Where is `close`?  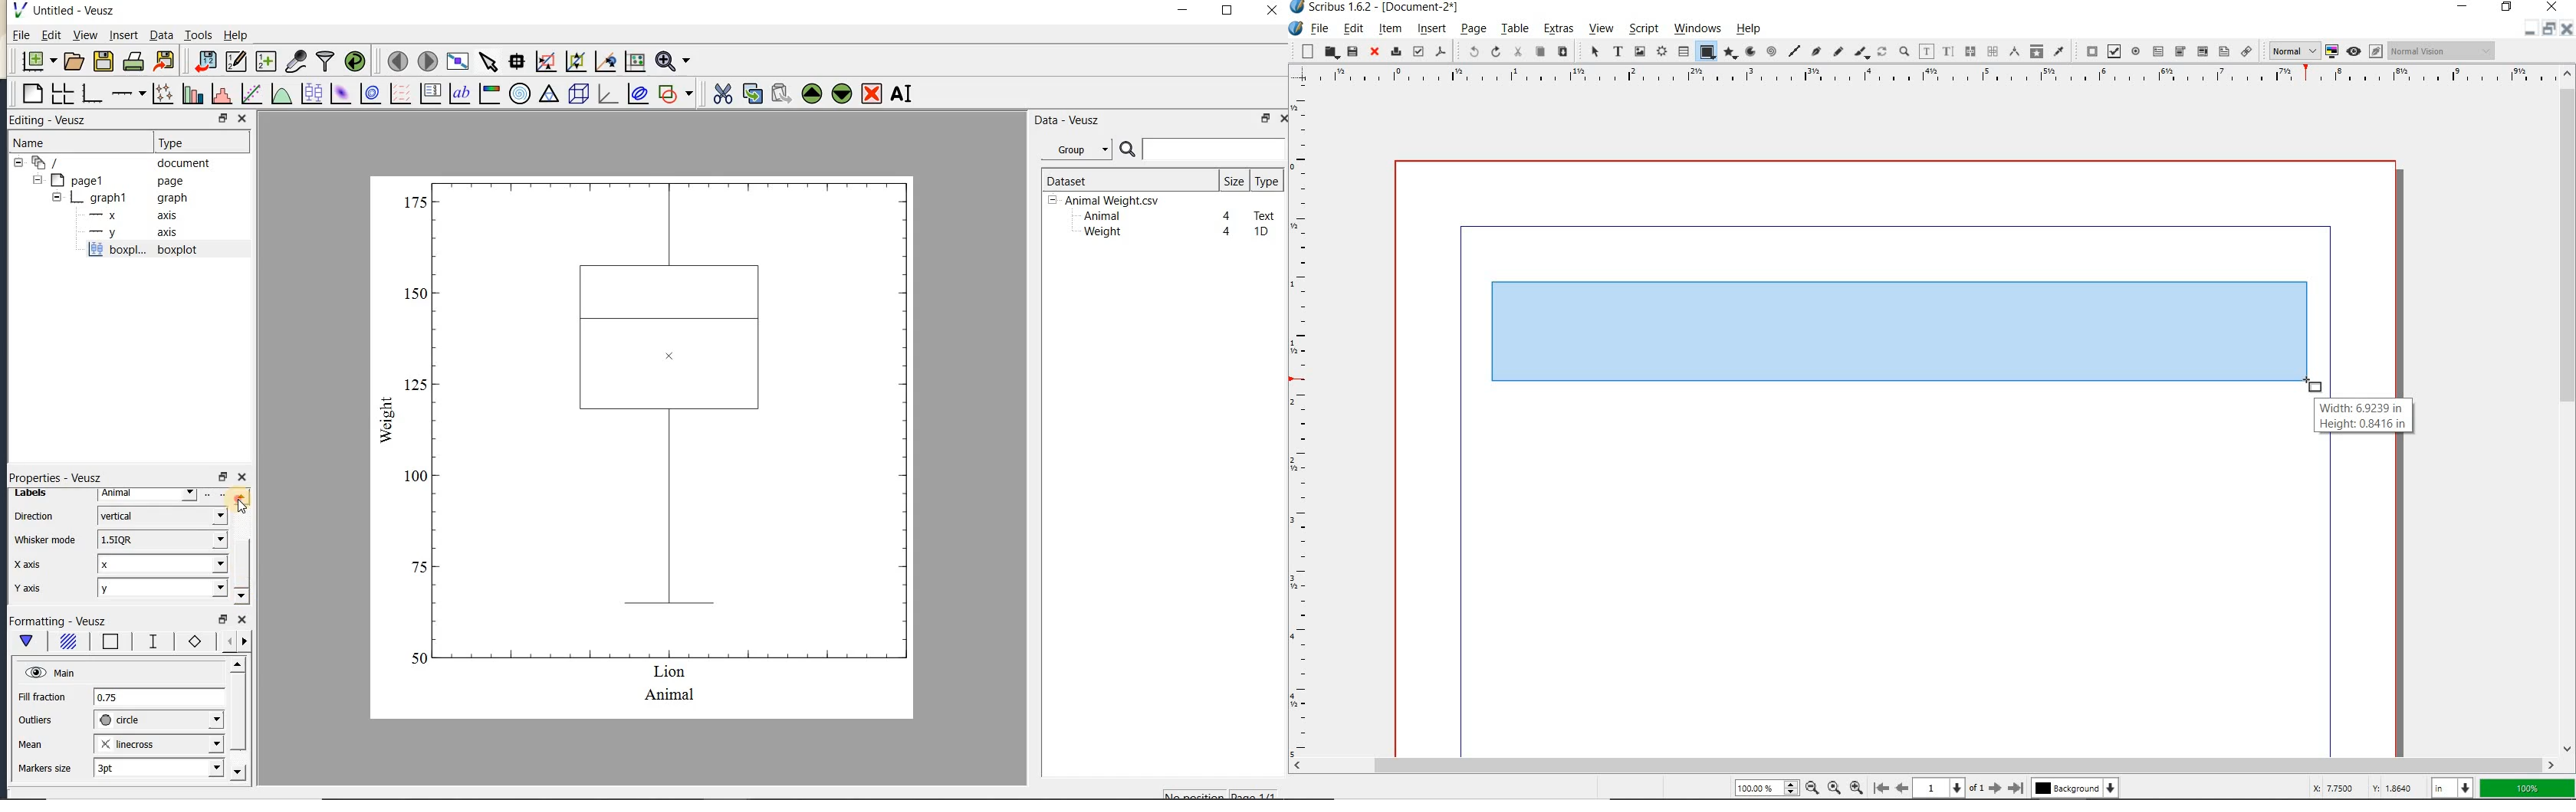 close is located at coordinates (1375, 52).